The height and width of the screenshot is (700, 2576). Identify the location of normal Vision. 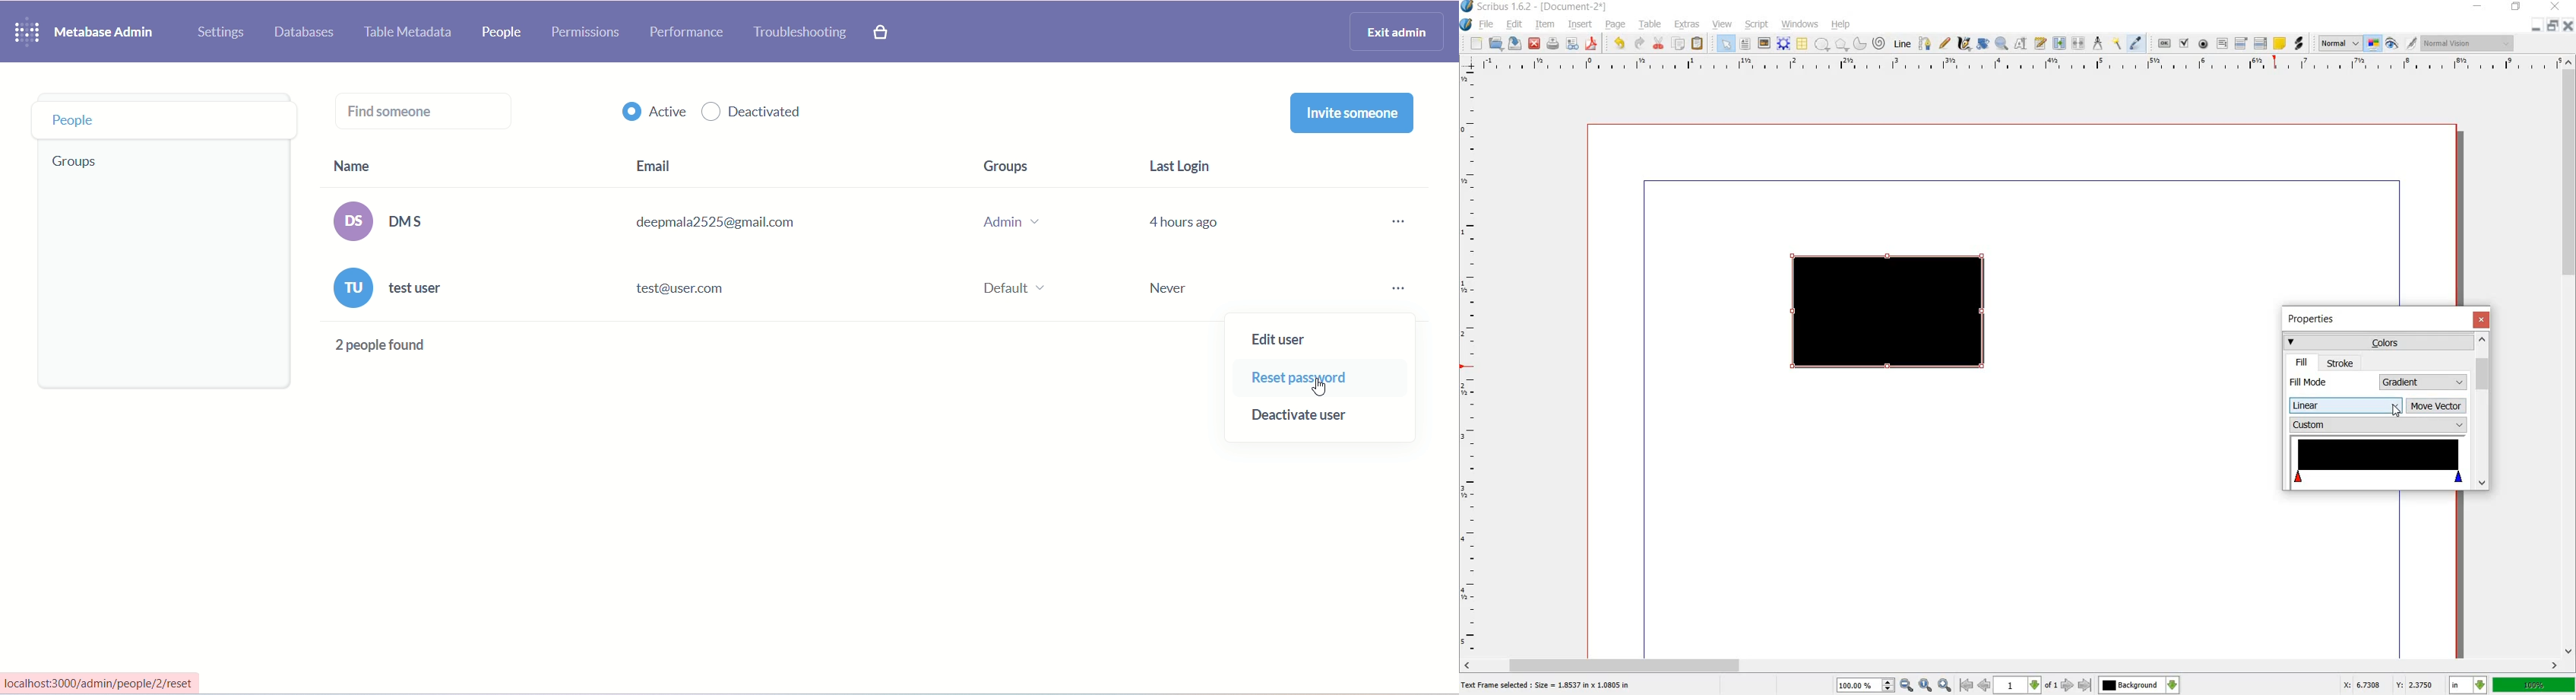
(2470, 43).